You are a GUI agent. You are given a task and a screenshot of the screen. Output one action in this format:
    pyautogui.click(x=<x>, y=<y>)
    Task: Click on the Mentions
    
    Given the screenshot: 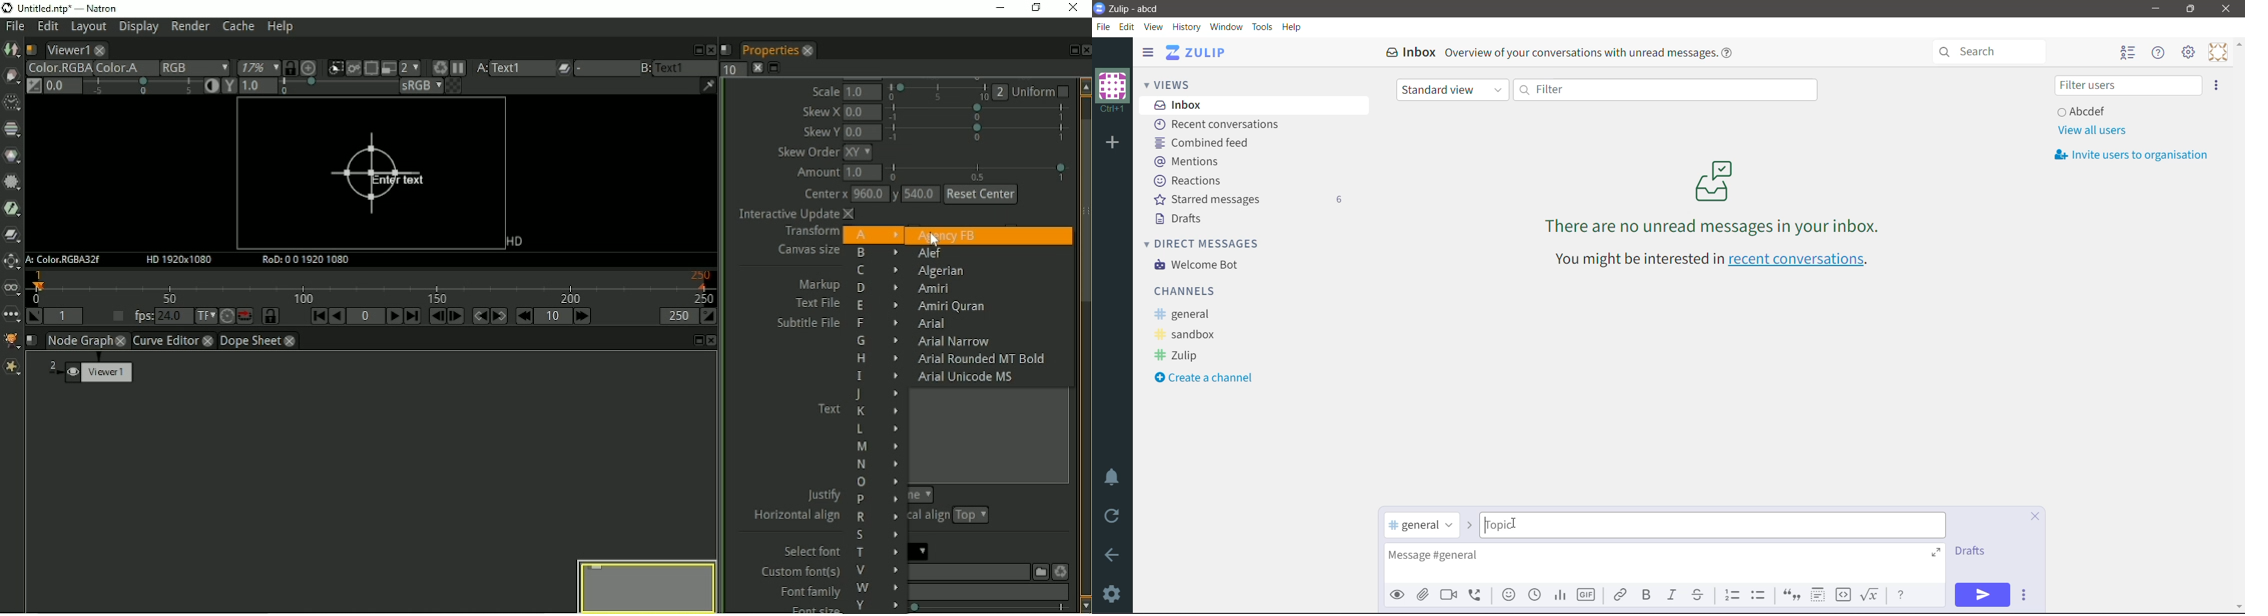 What is the action you would take?
    pyautogui.click(x=1187, y=160)
    